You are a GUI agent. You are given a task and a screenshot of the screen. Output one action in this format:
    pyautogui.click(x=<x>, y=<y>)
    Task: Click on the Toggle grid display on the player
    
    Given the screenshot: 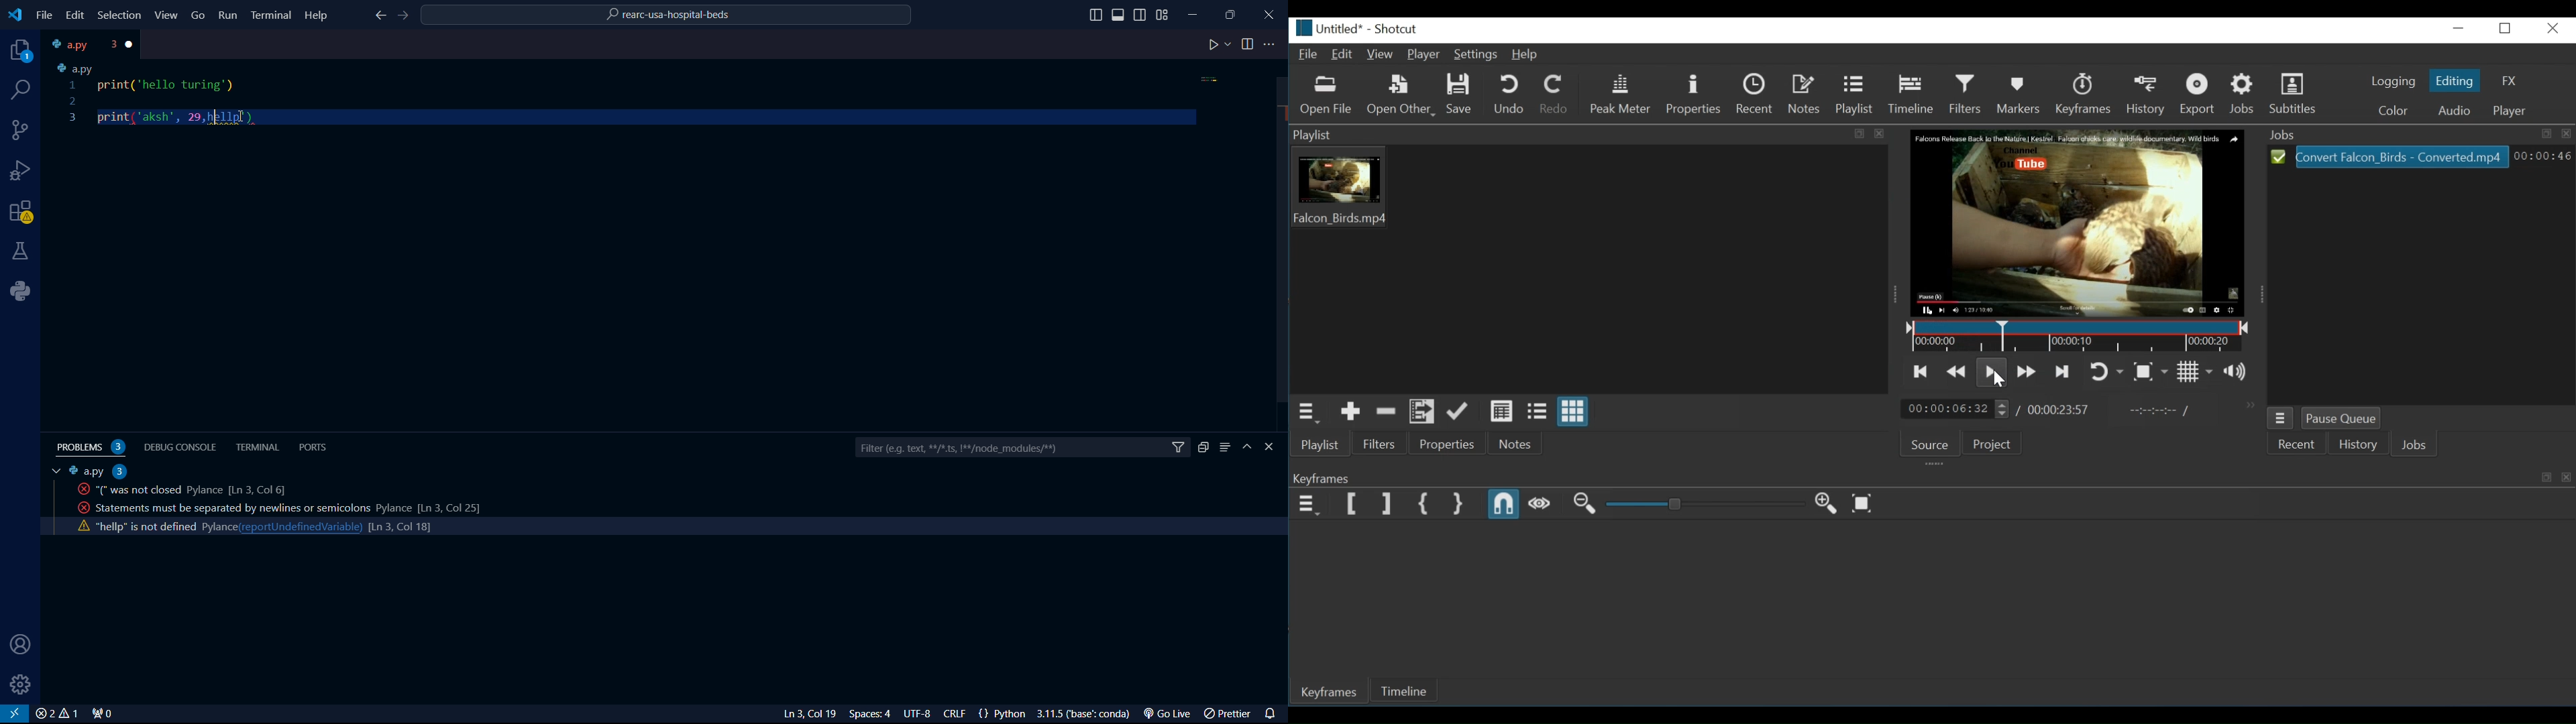 What is the action you would take?
    pyautogui.click(x=2196, y=371)
    